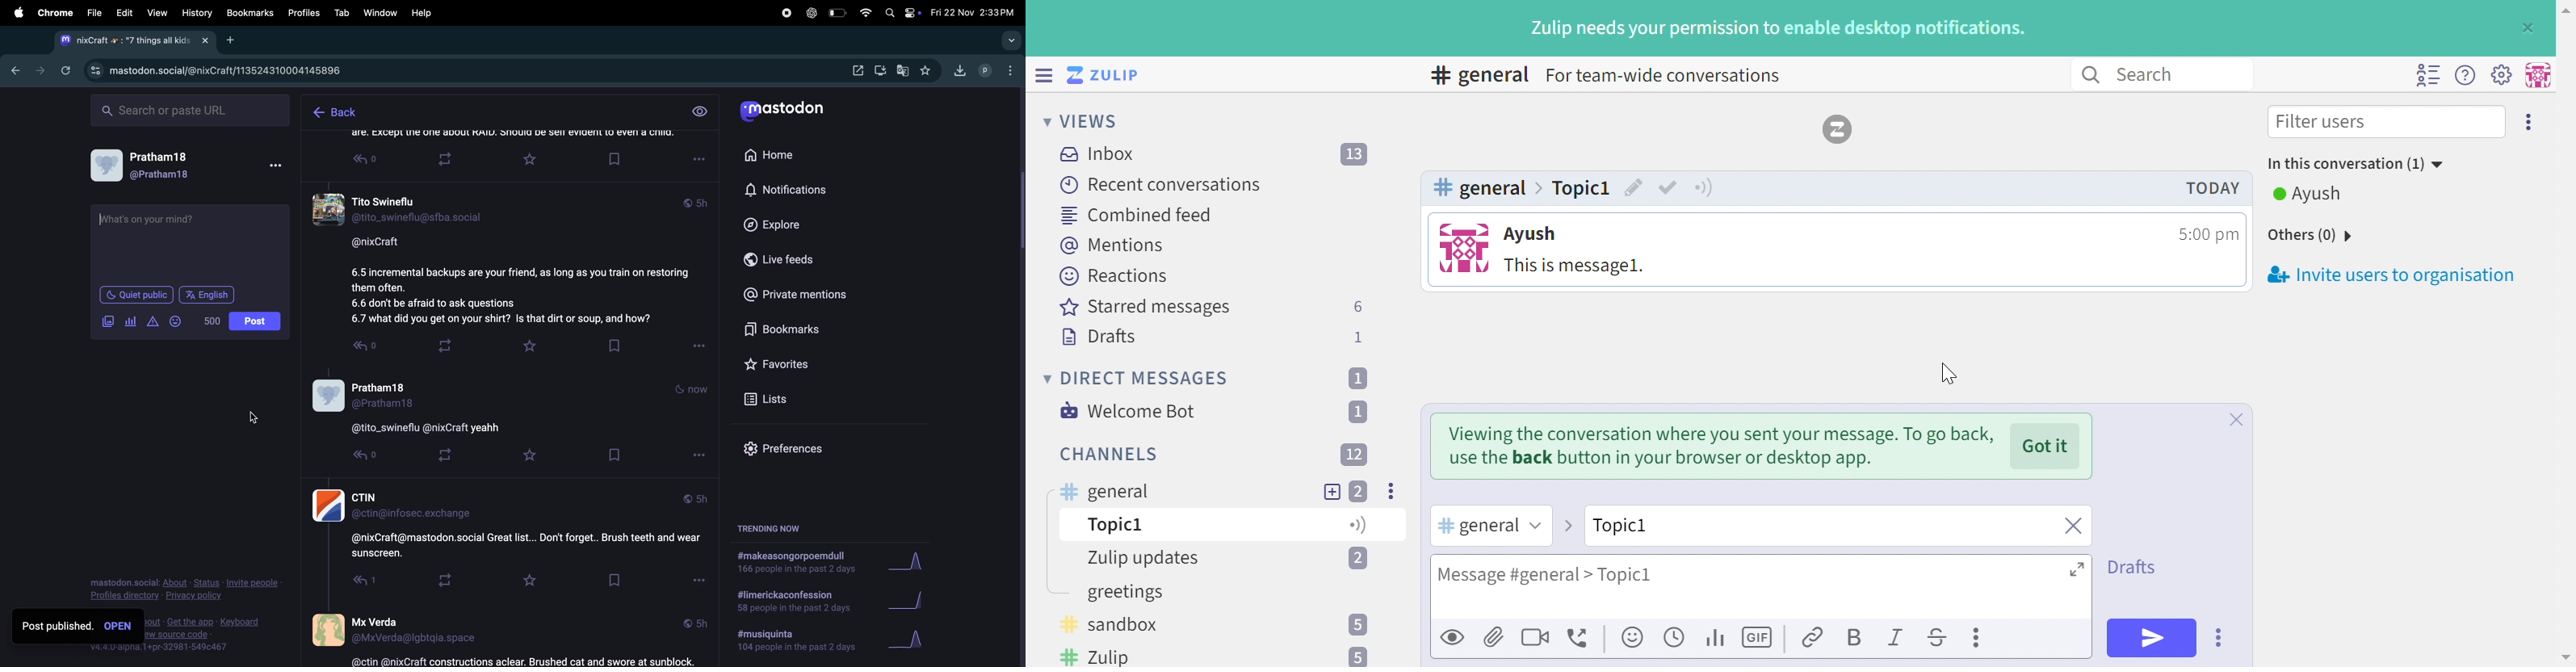 The height and width of the screenshot is (672, 2576). What do you see at coordinates (2501, 73) in the screenshot?
I see `Main menu` at bounding box center [2501, 73].